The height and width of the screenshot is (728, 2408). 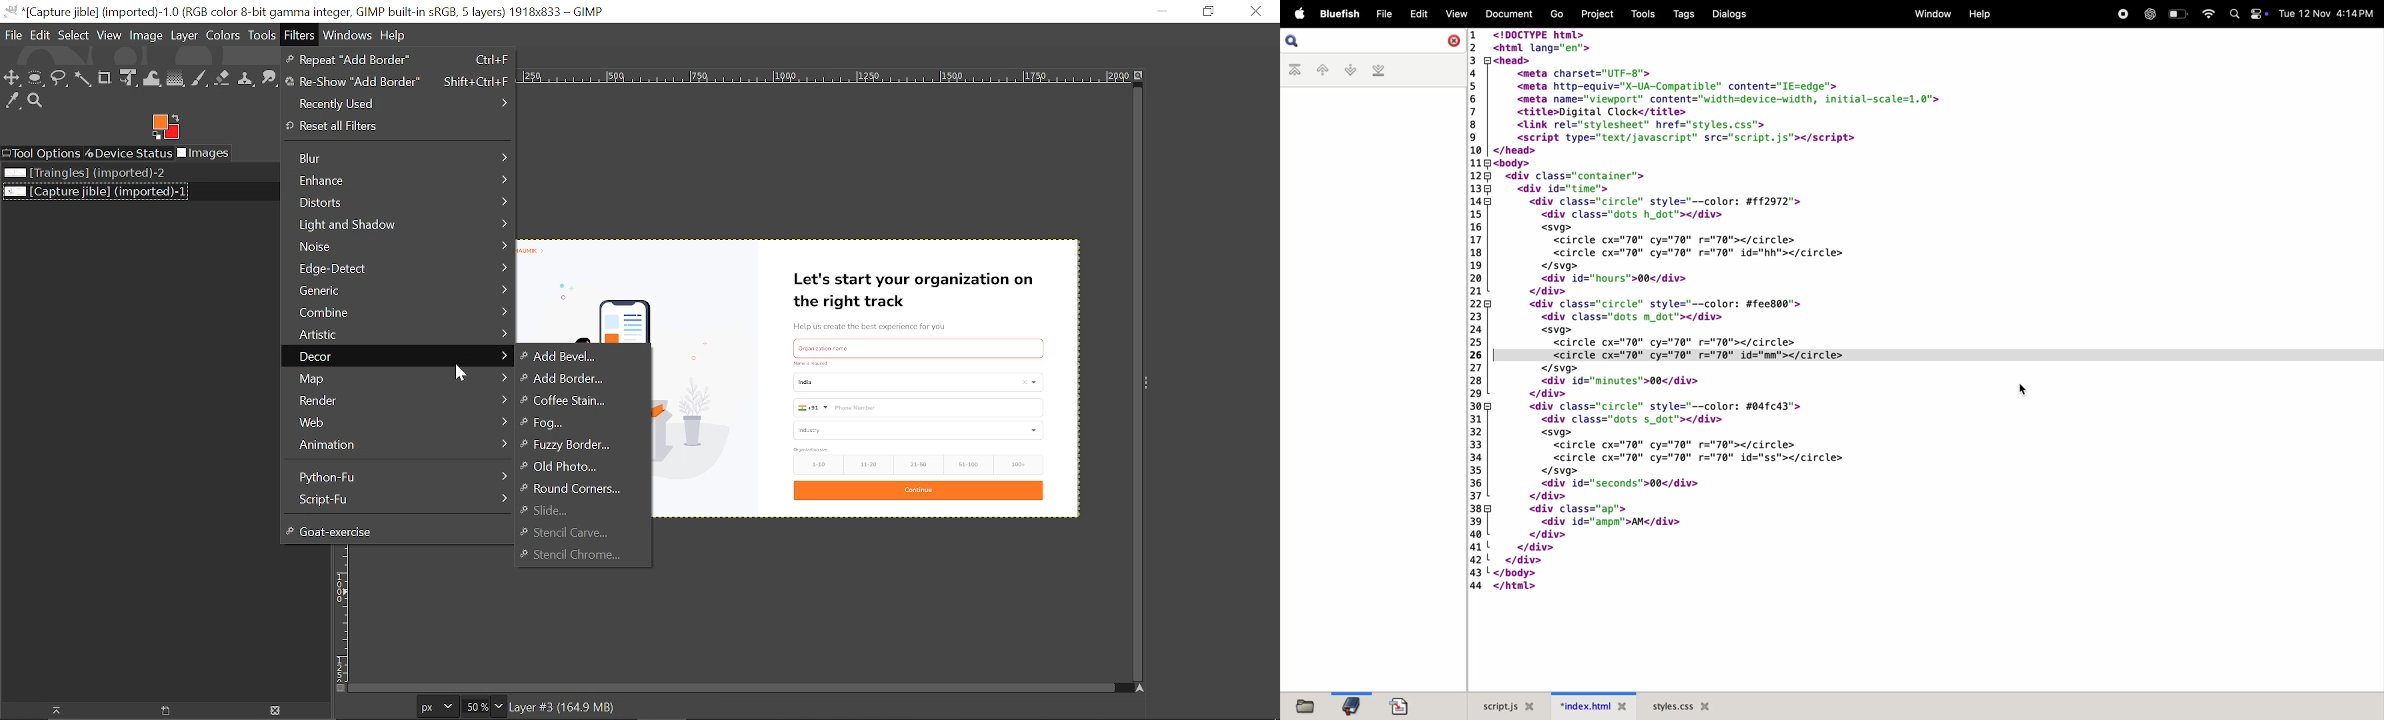 What do you see at coordinates (1510, 704) in the screenshot?
I see `script.js` at bounding box center [1510, 704].